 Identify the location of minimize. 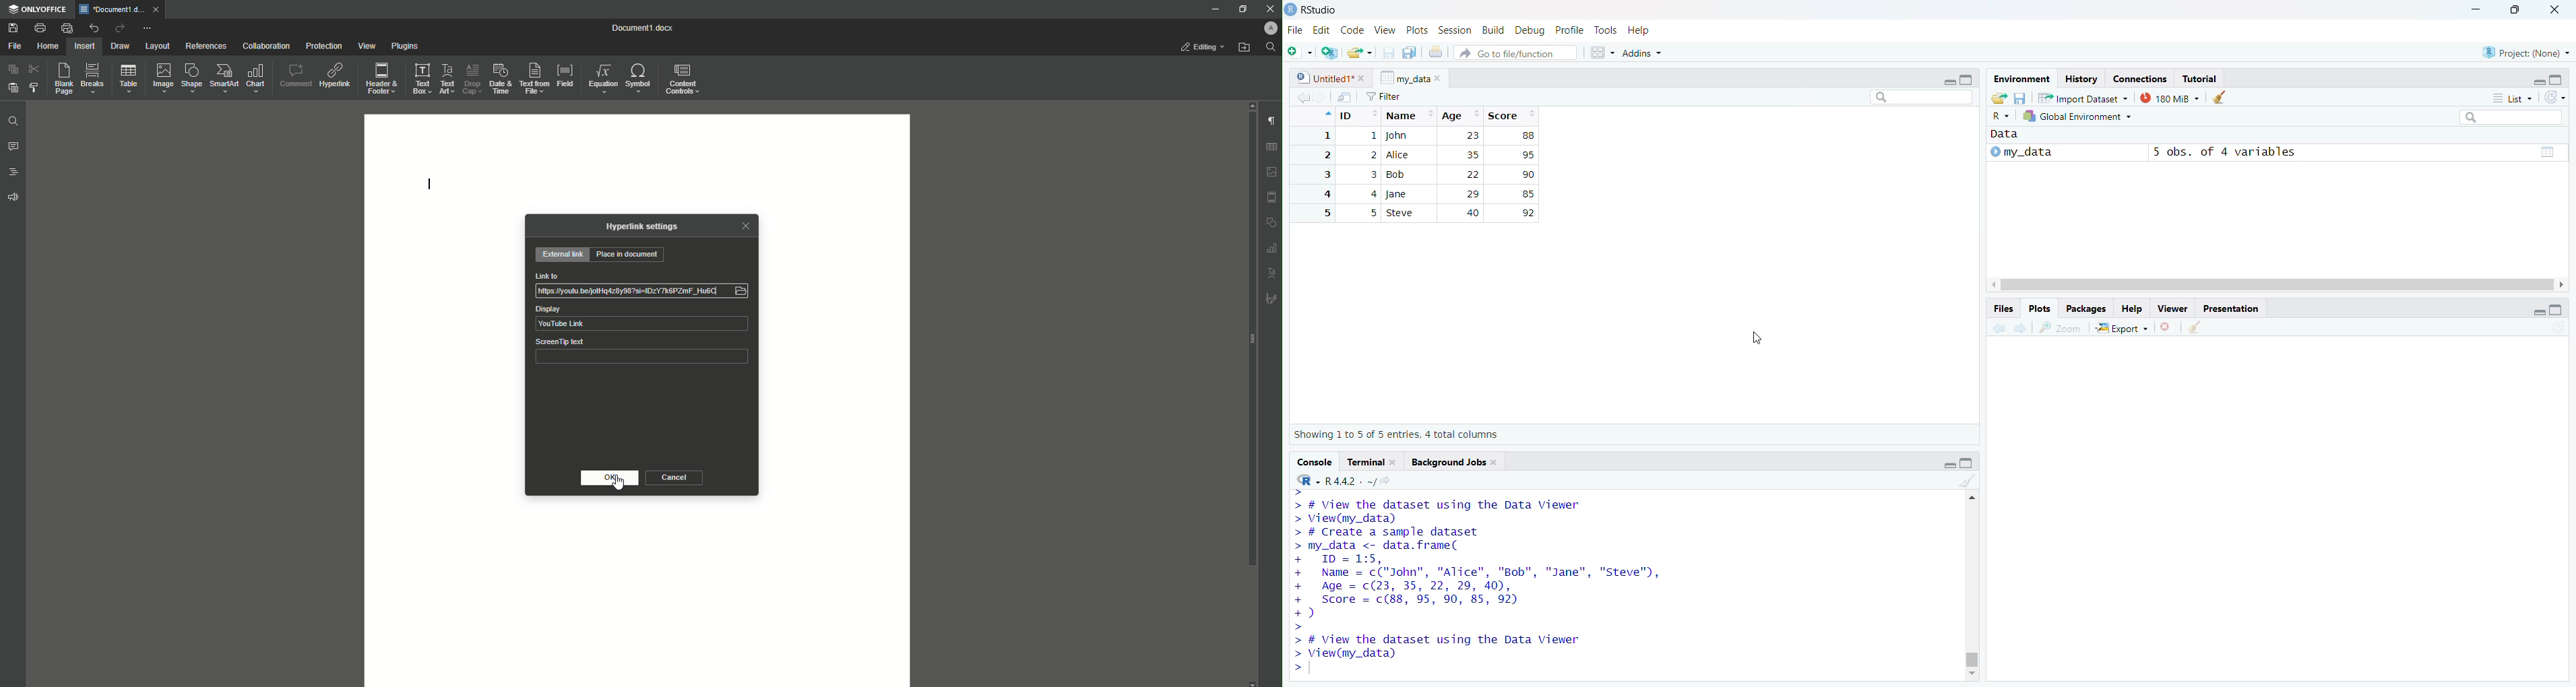
(2539, 312).